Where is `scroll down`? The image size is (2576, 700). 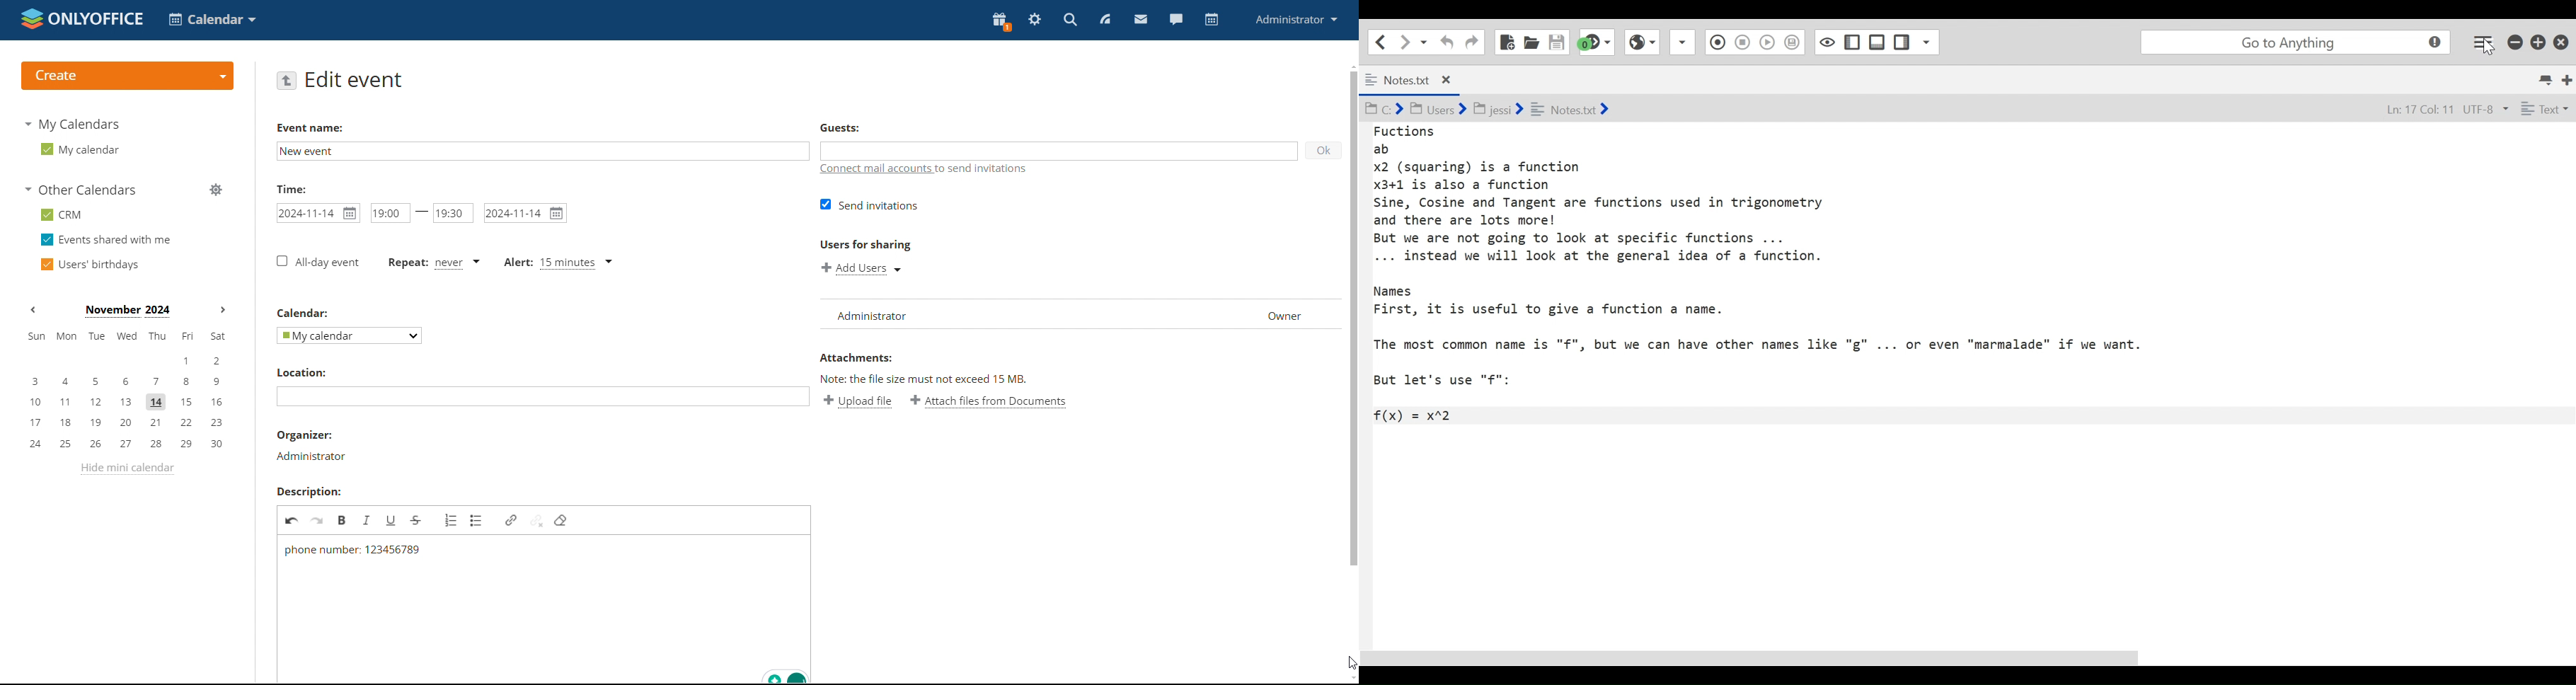 scroll down is located at coordinates (1350, 677).